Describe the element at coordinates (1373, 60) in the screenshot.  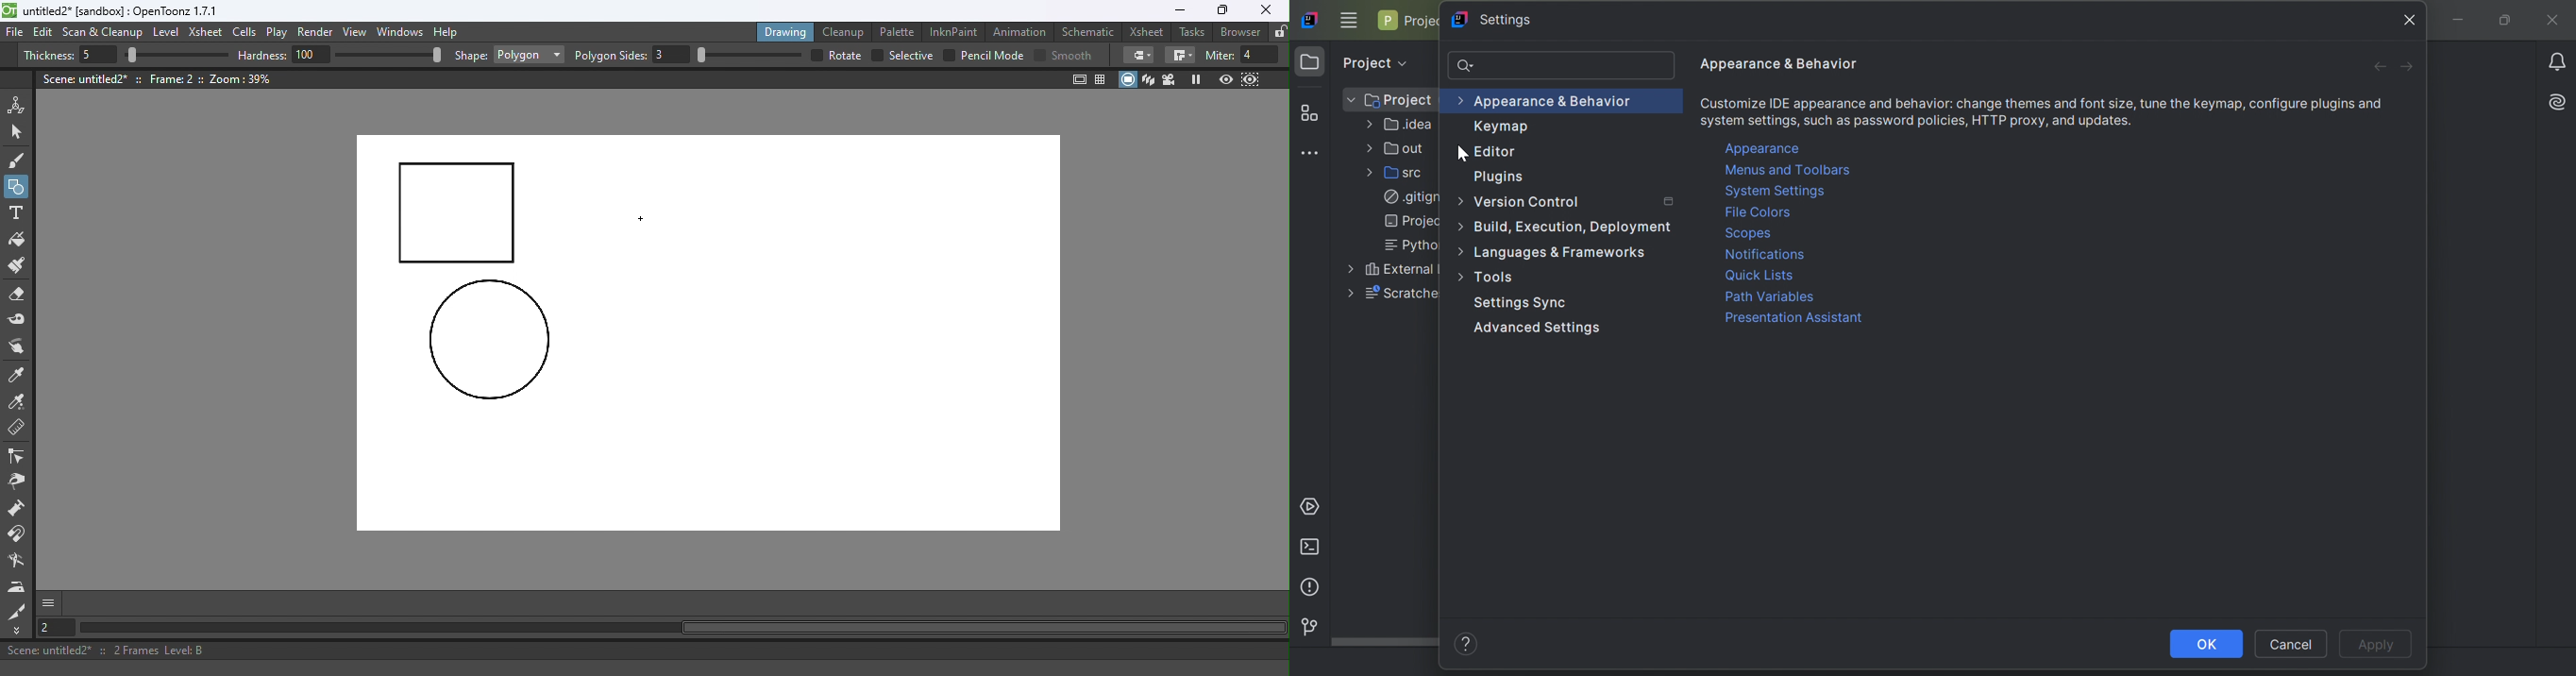
I see `Project` at that location.